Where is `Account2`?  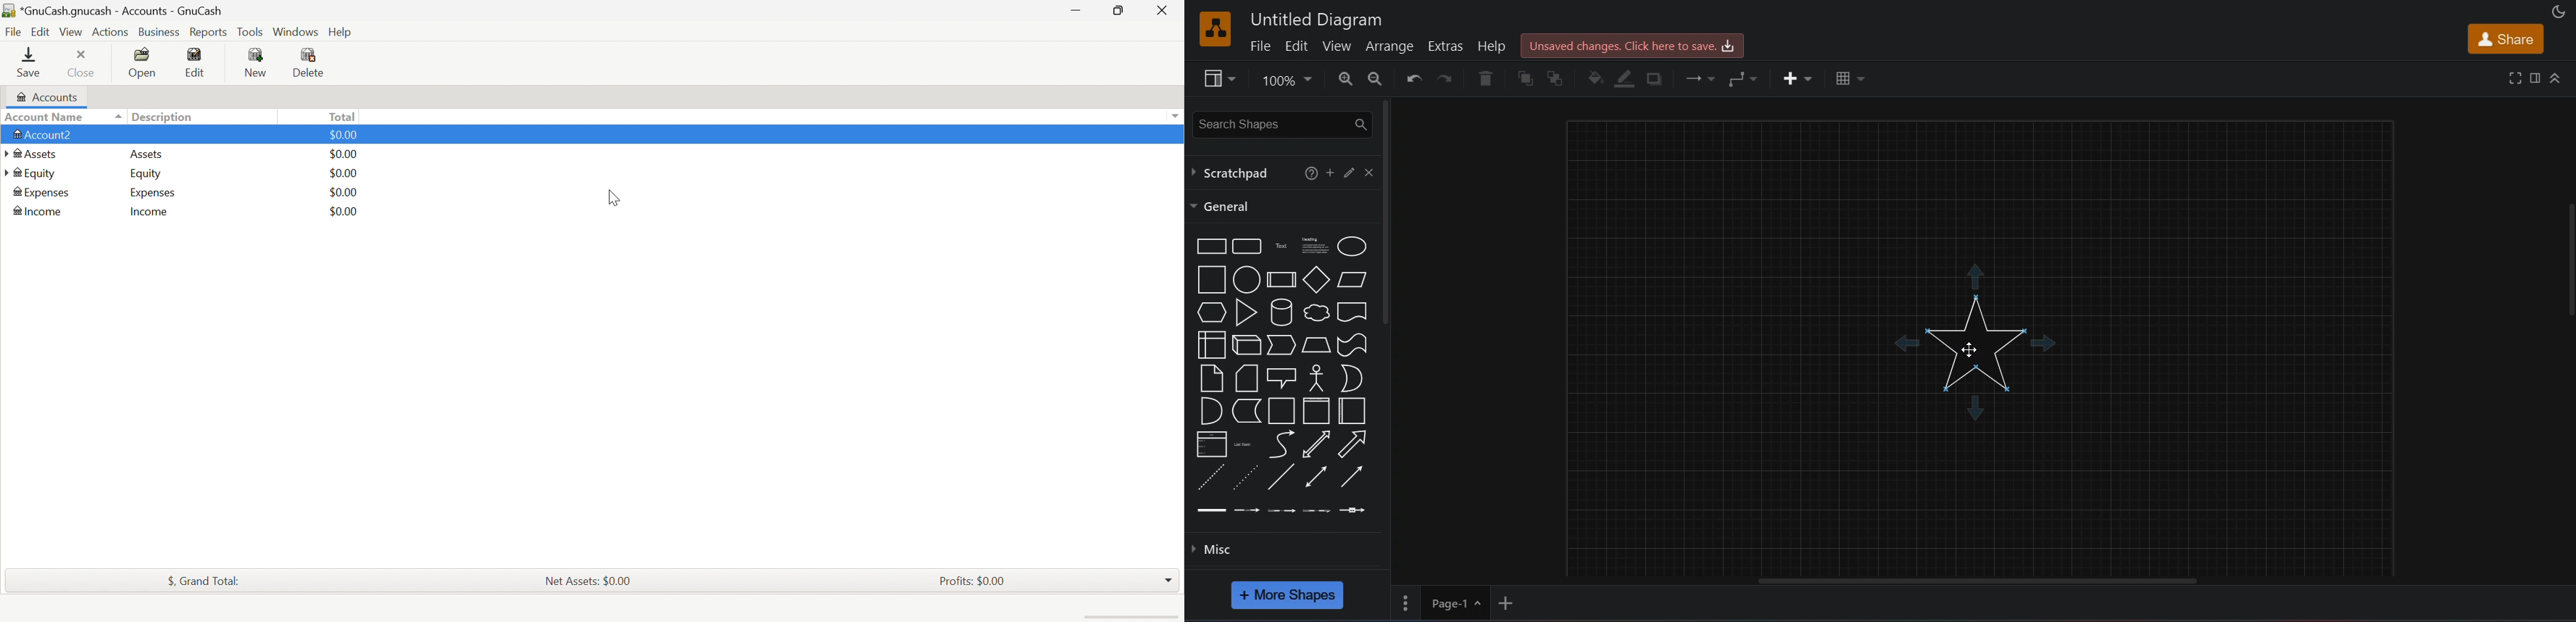
Account2 is located at coordinates (43, 135).